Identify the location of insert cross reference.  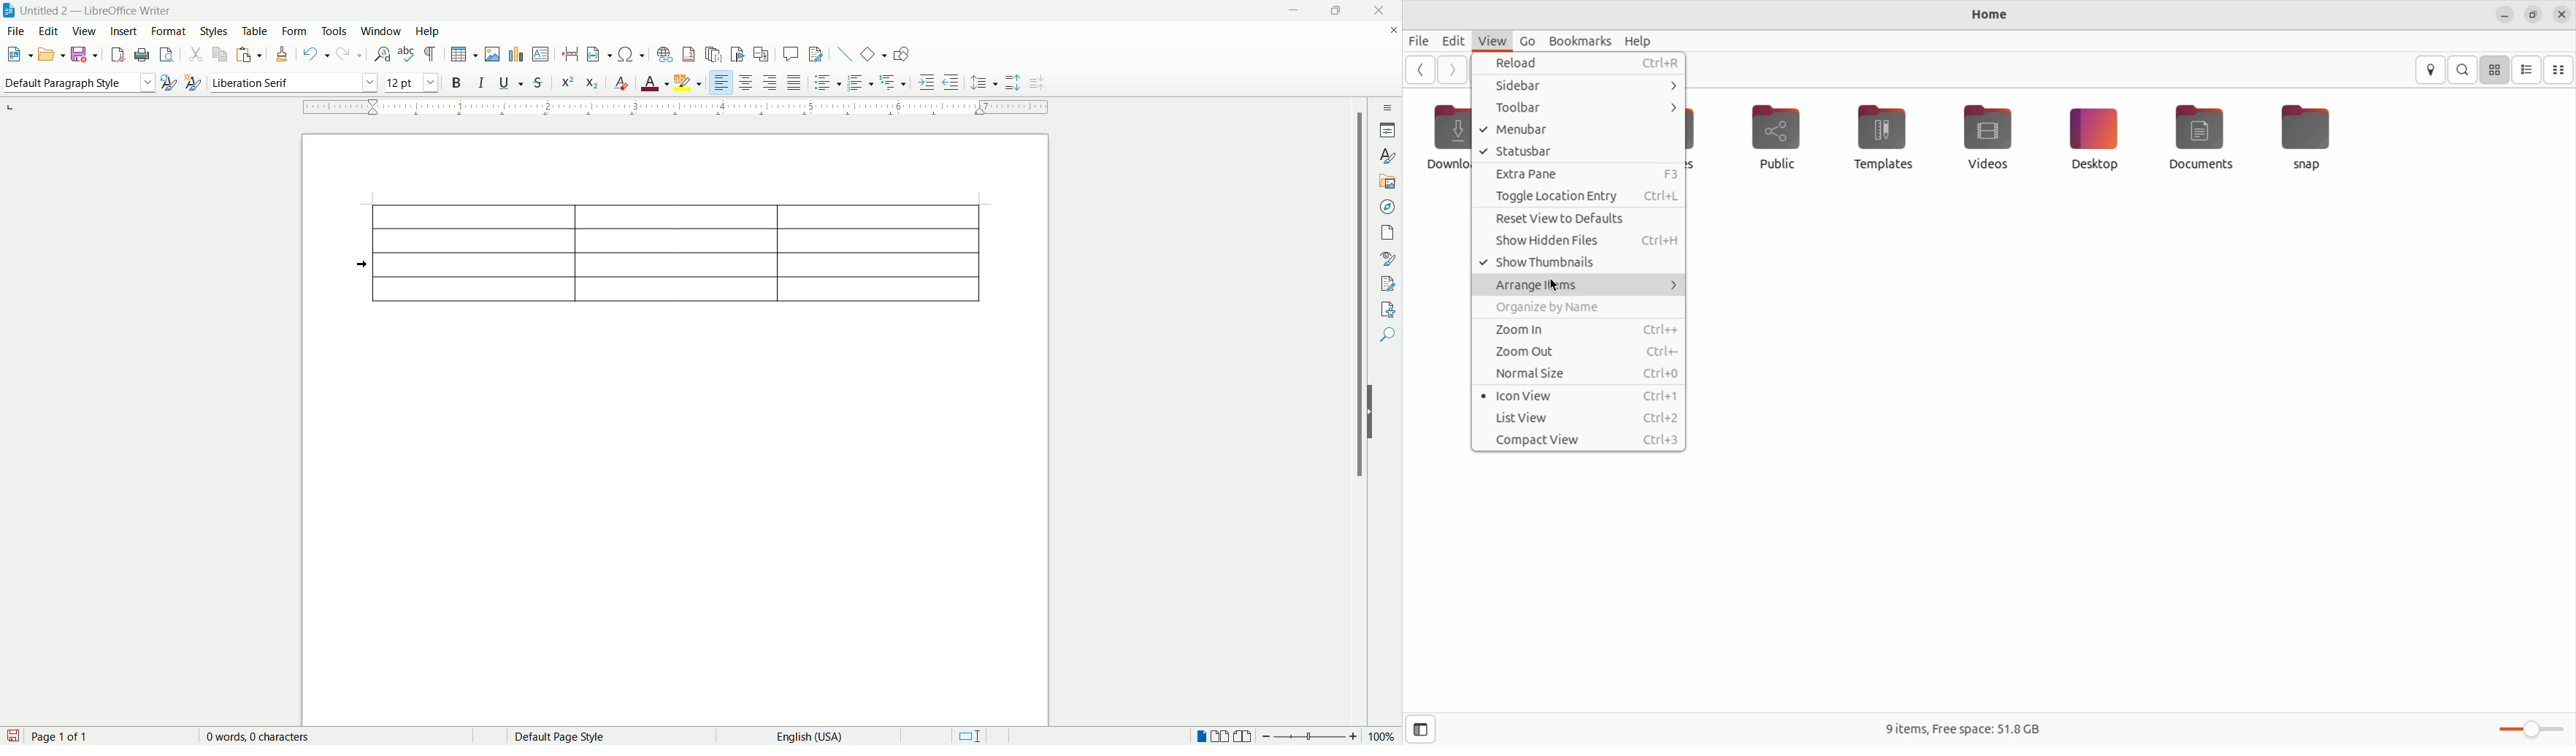
(760, 55).